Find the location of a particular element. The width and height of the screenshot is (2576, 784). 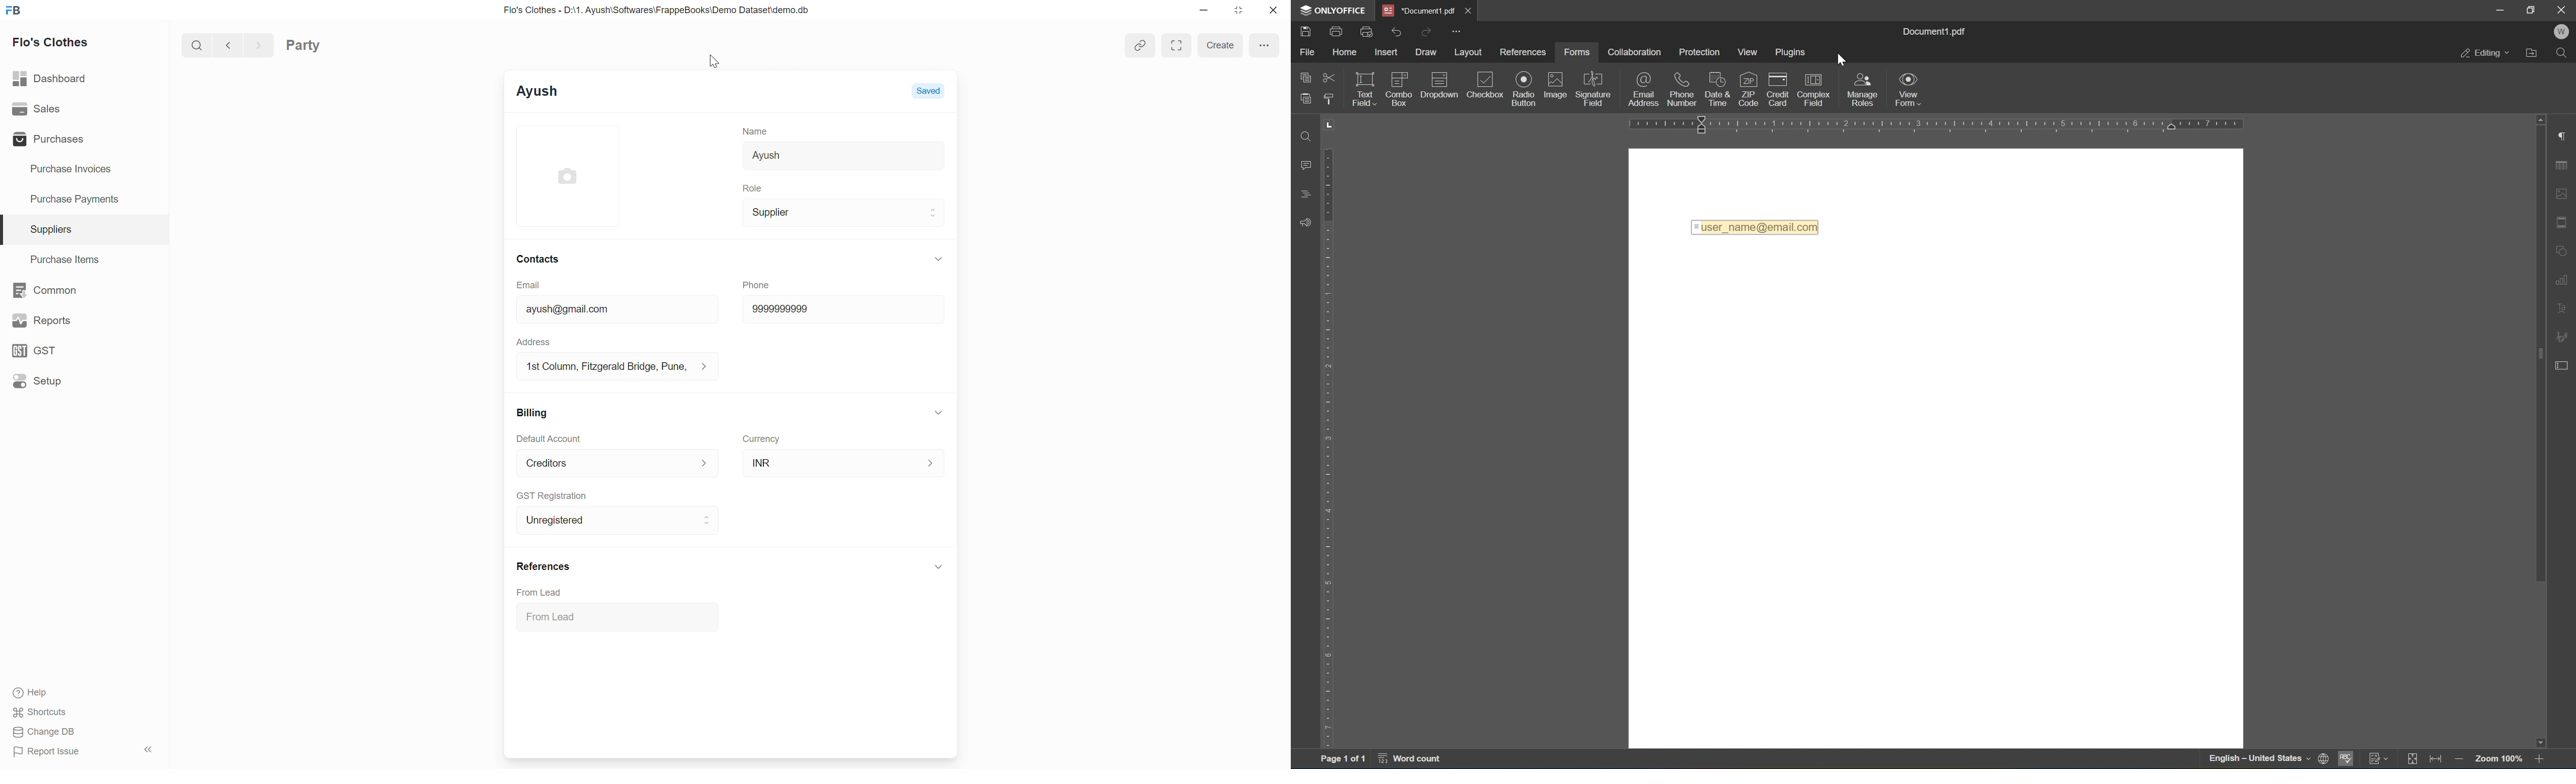

save is located at coordinates (1307, 32).